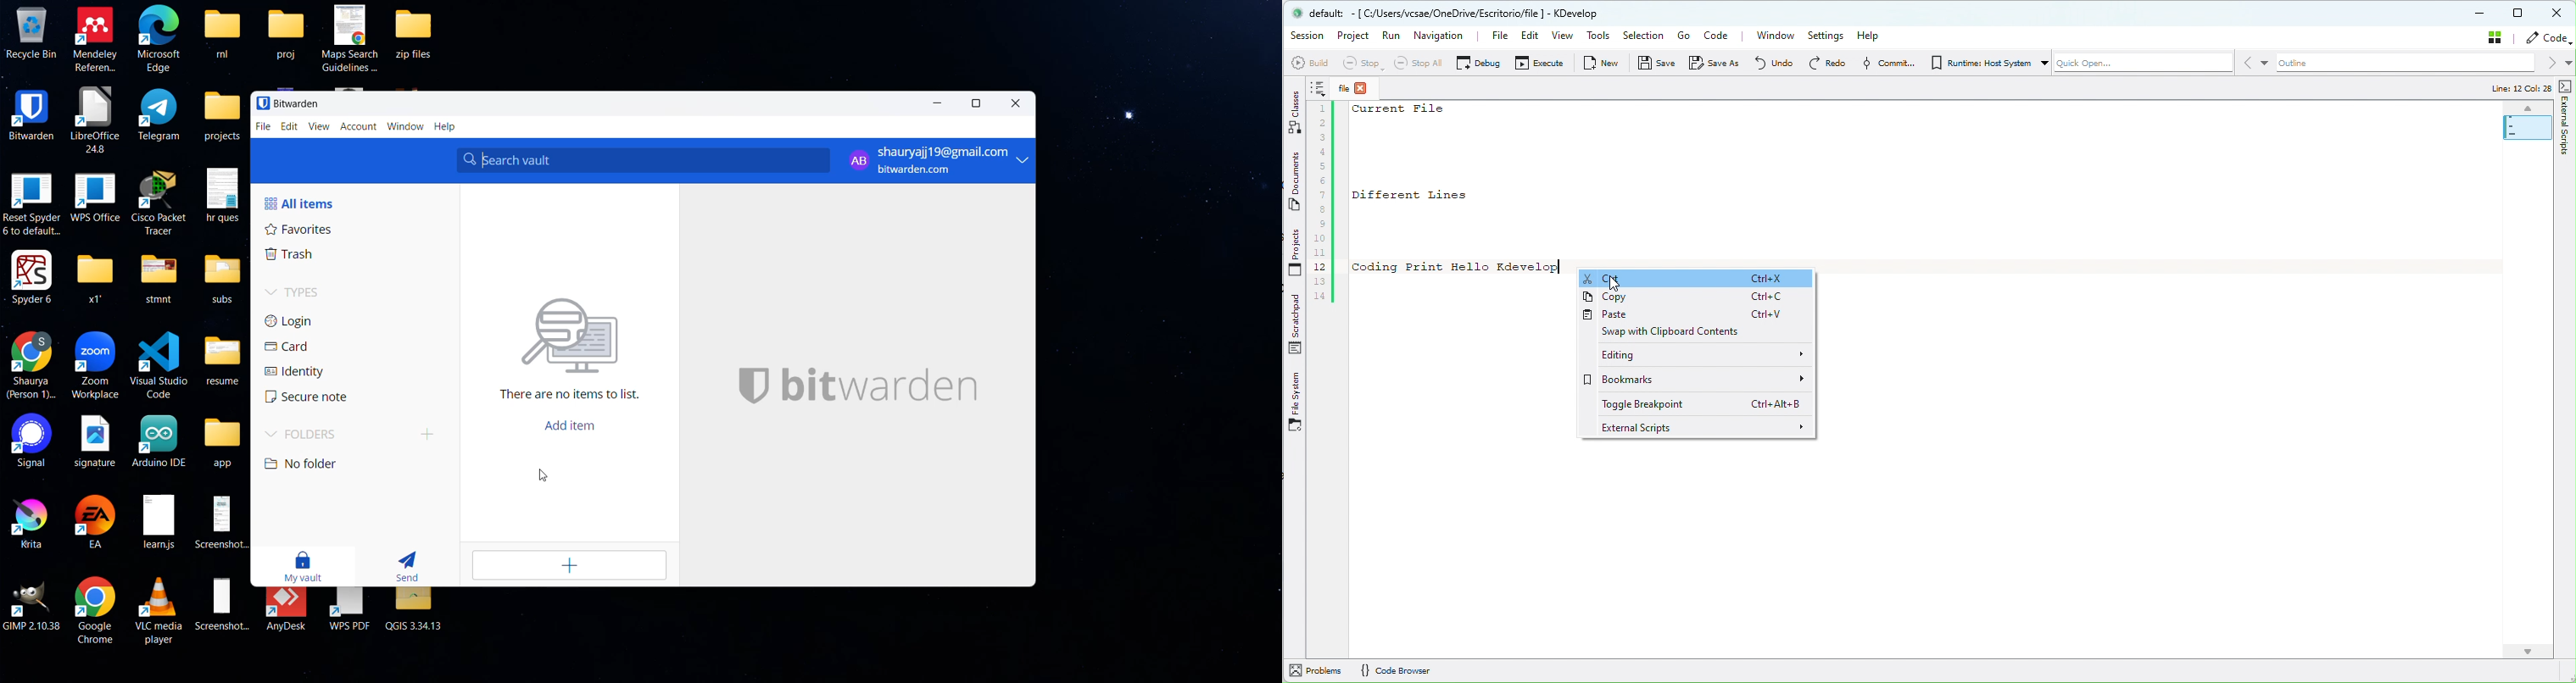  I want to click on add item, so click(578, 425).